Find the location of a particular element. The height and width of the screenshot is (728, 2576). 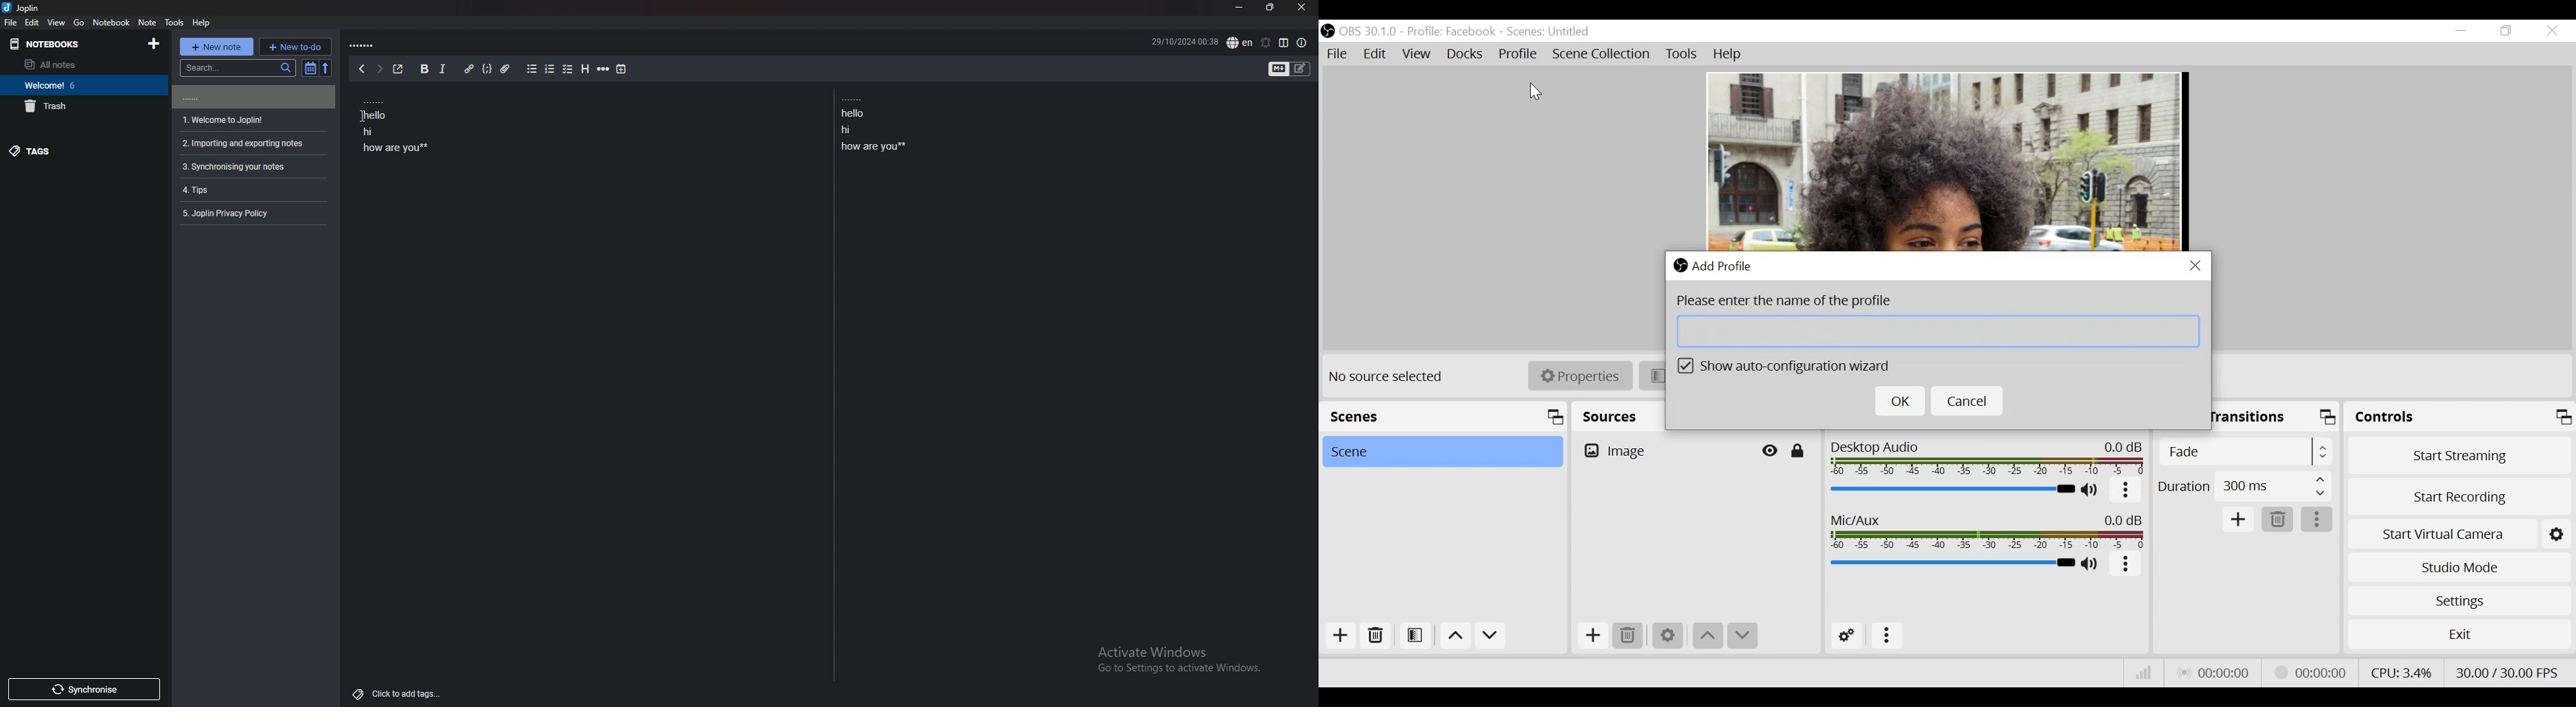

toggle editors is located at coordinates (1279, 69).